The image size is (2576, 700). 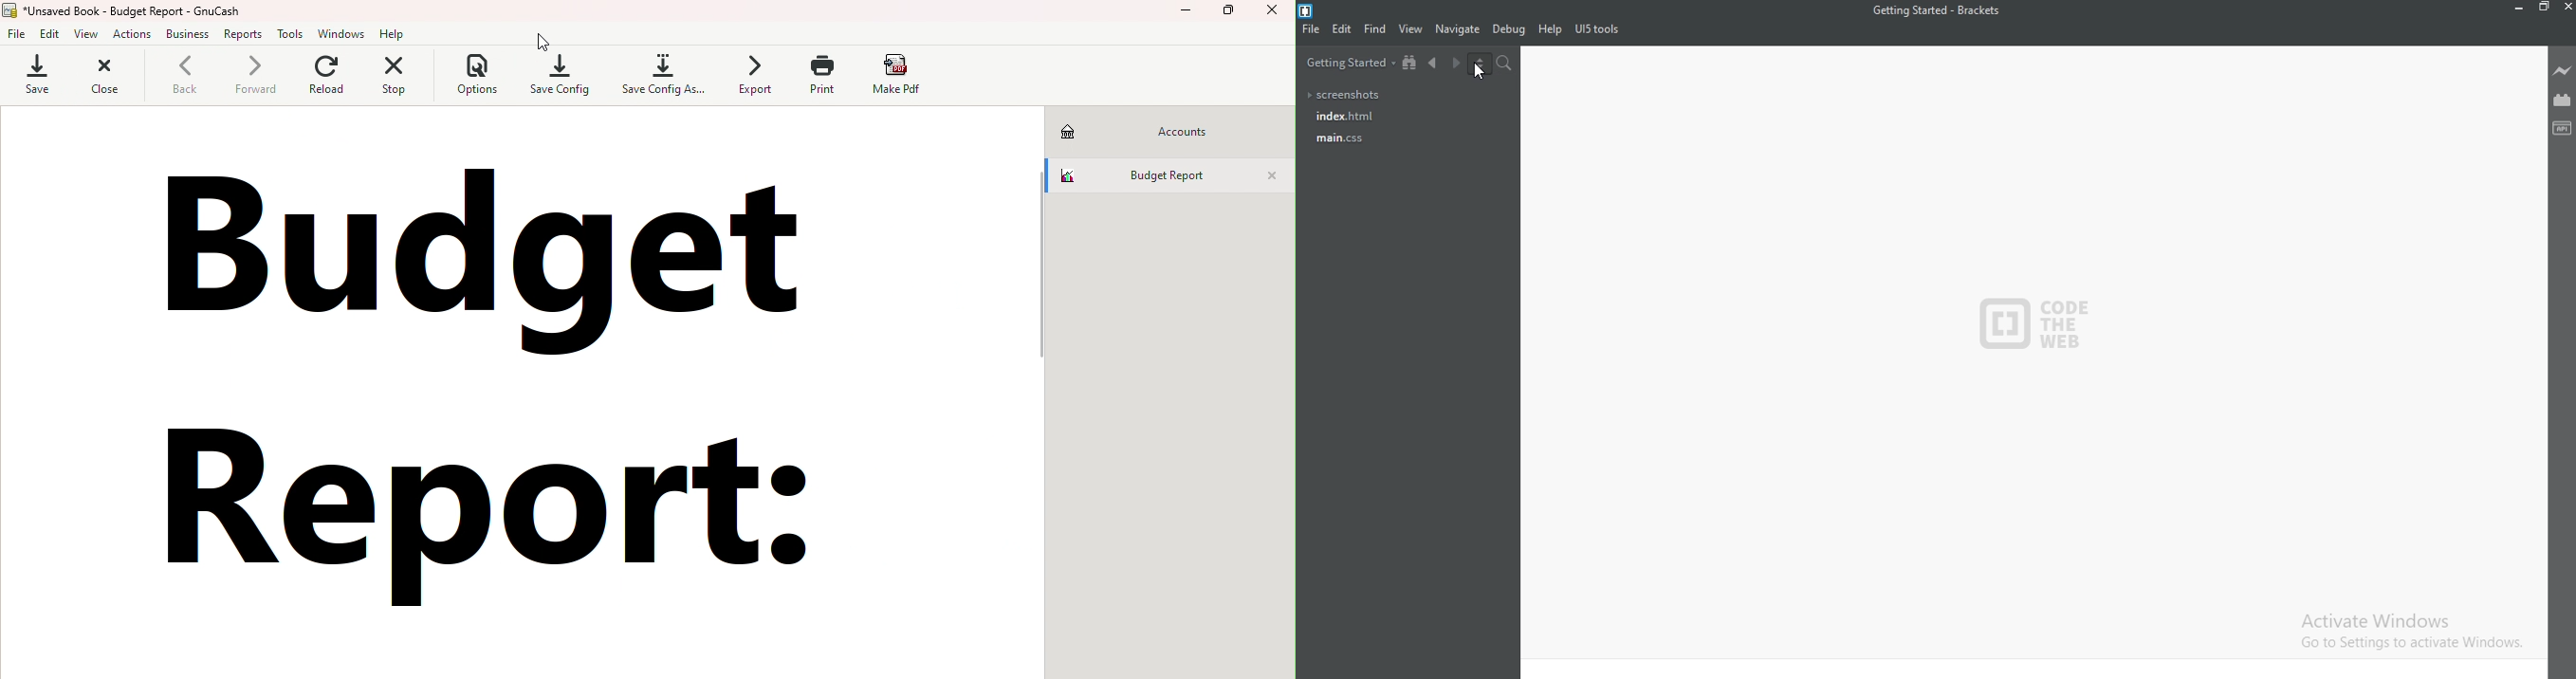 What do you see at coordinates (1146, 174) in the screenshot?
I see `Budget report` at bounding box center [1146, 174].